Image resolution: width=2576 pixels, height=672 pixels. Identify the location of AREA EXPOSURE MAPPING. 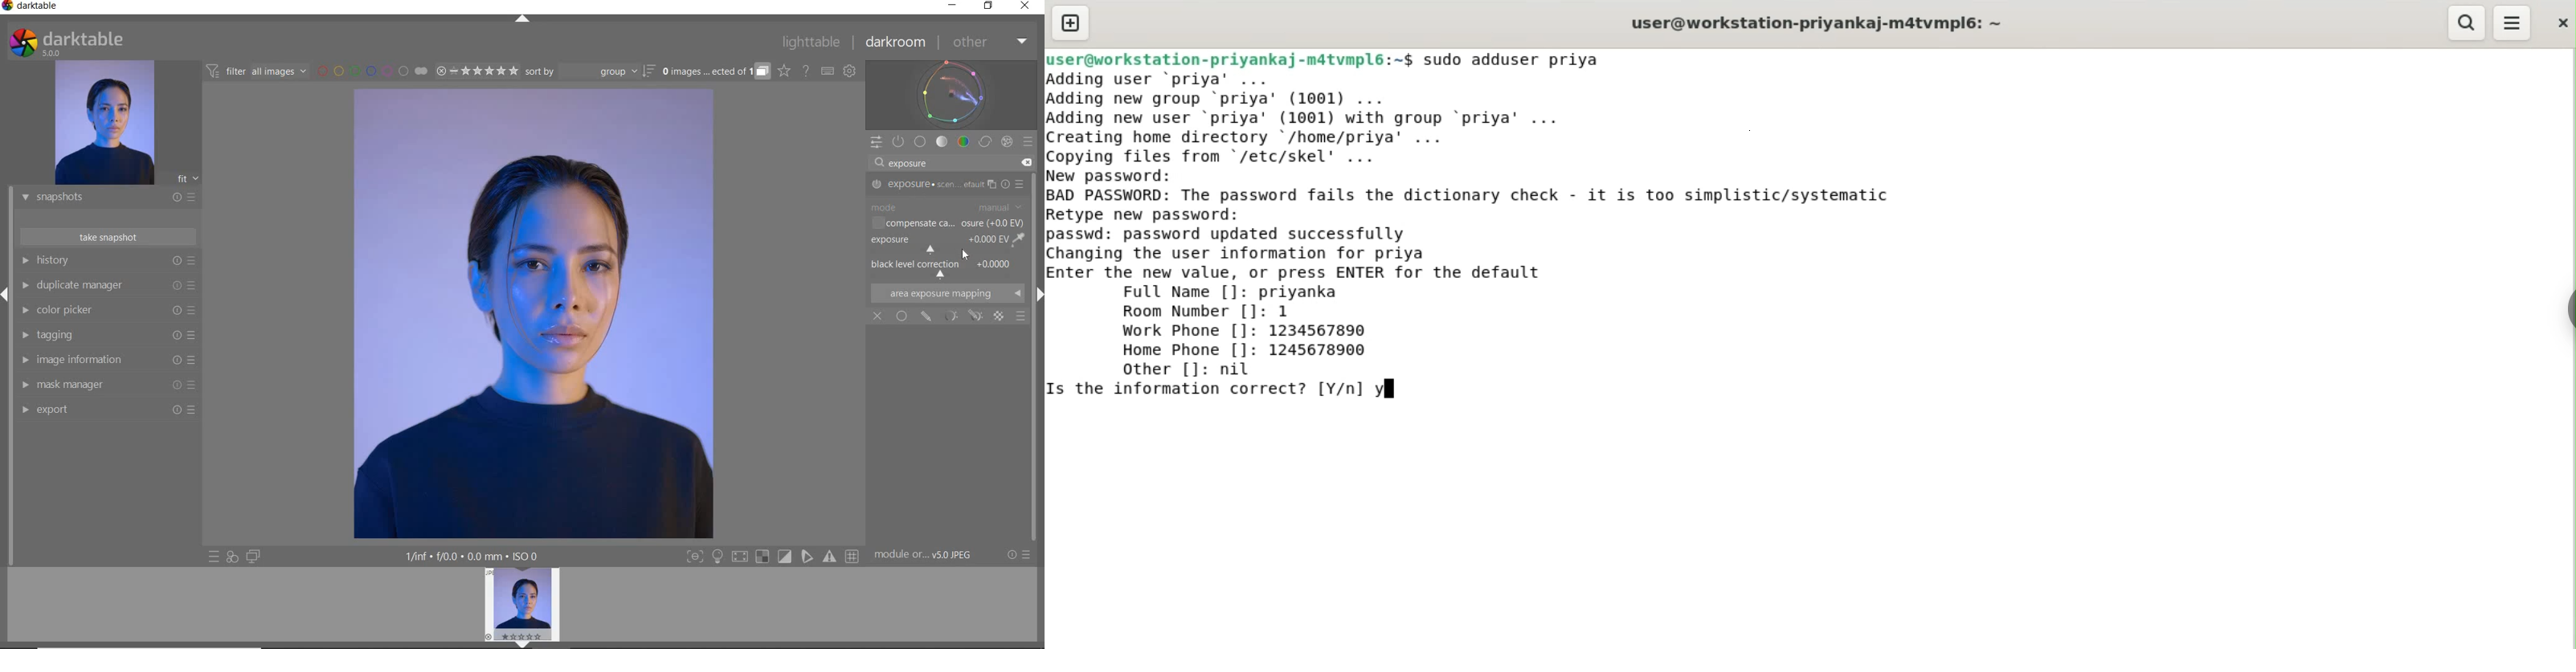
(946, 293).